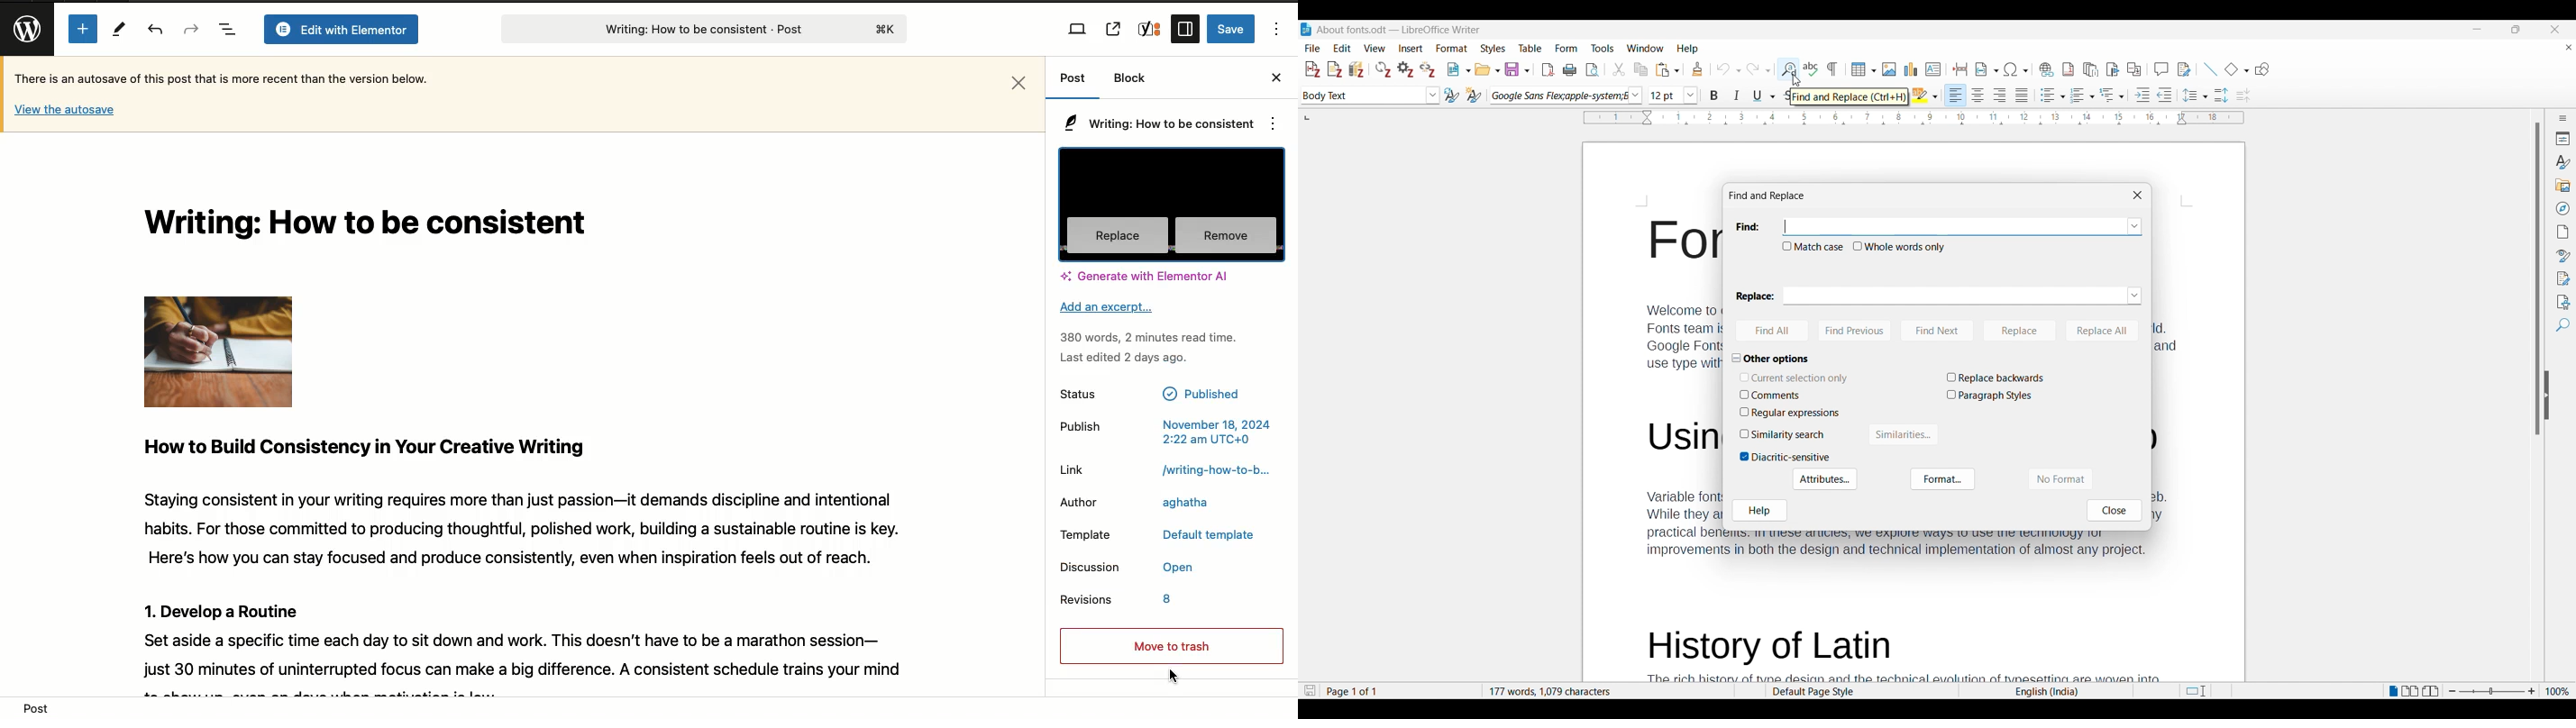 The width and height of the screenshot is (2576, 728). What do you see at coordinates (1335, 69) in the screenshot?
I see `Add/Edit note` at bounding box center [1335, 69].